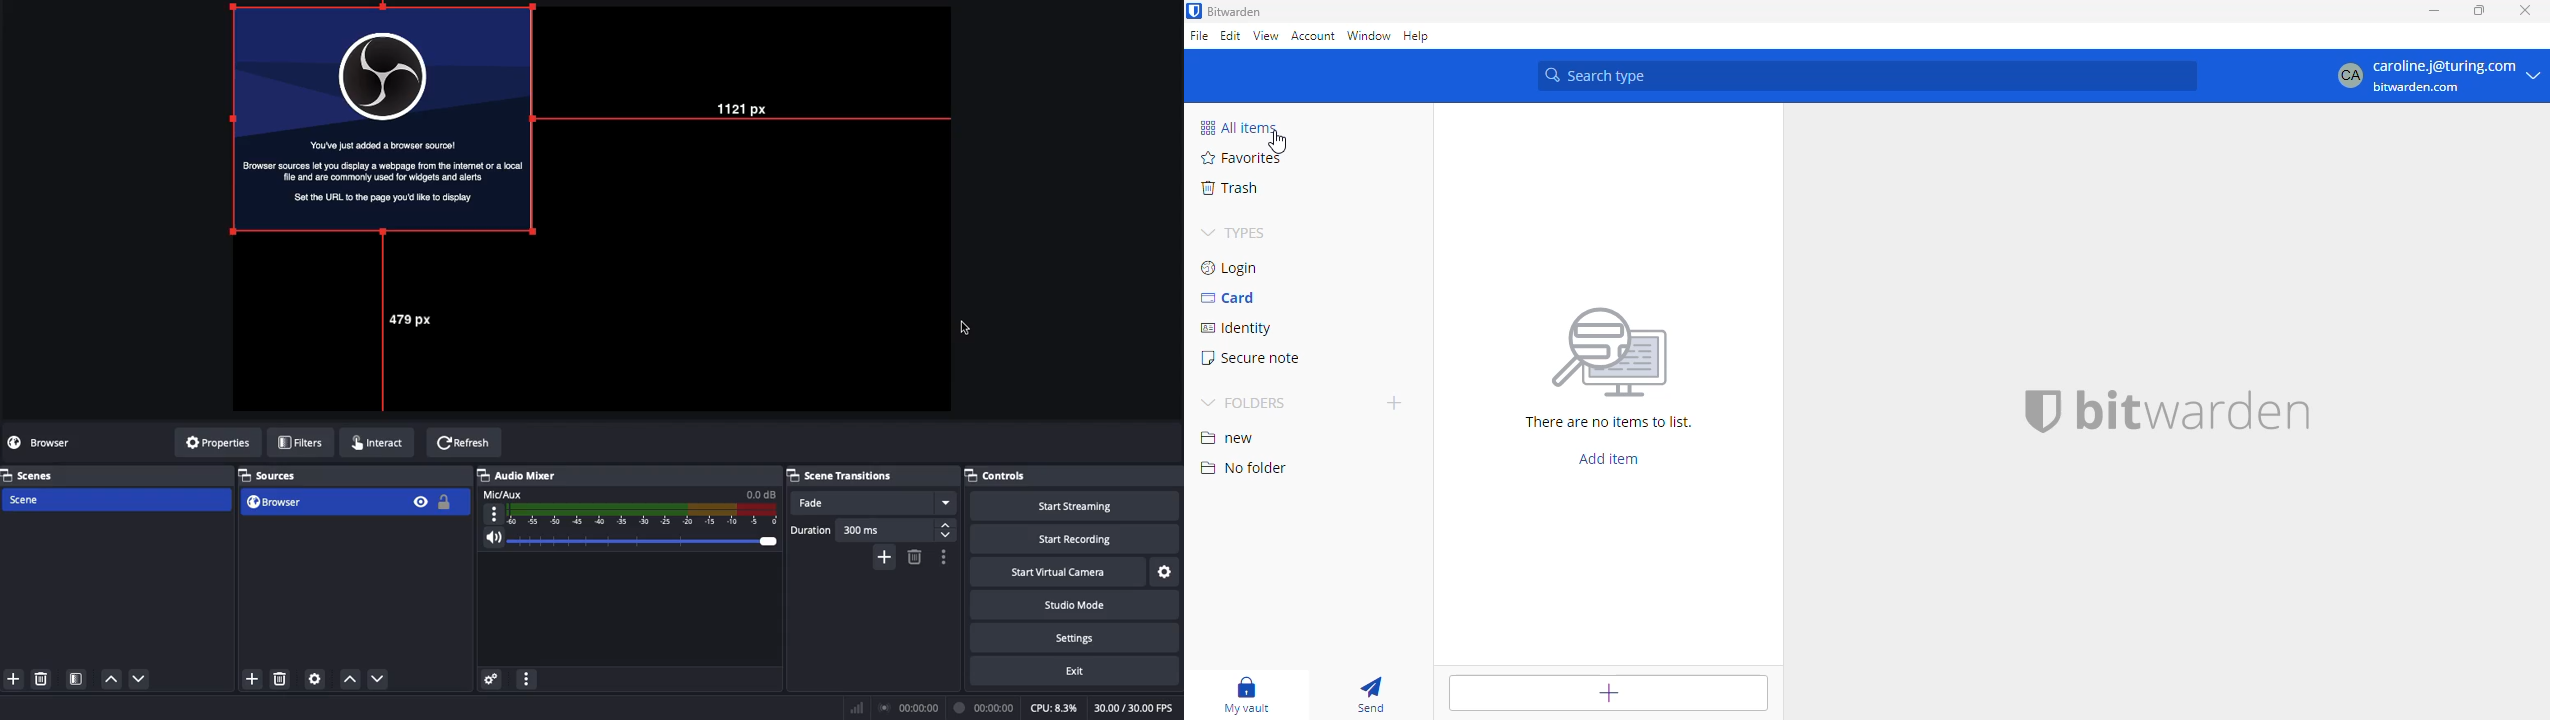  What do you see at coordinates (460, 437) in the screenshot?
I see `refresh` at bounding box center [460, 437].